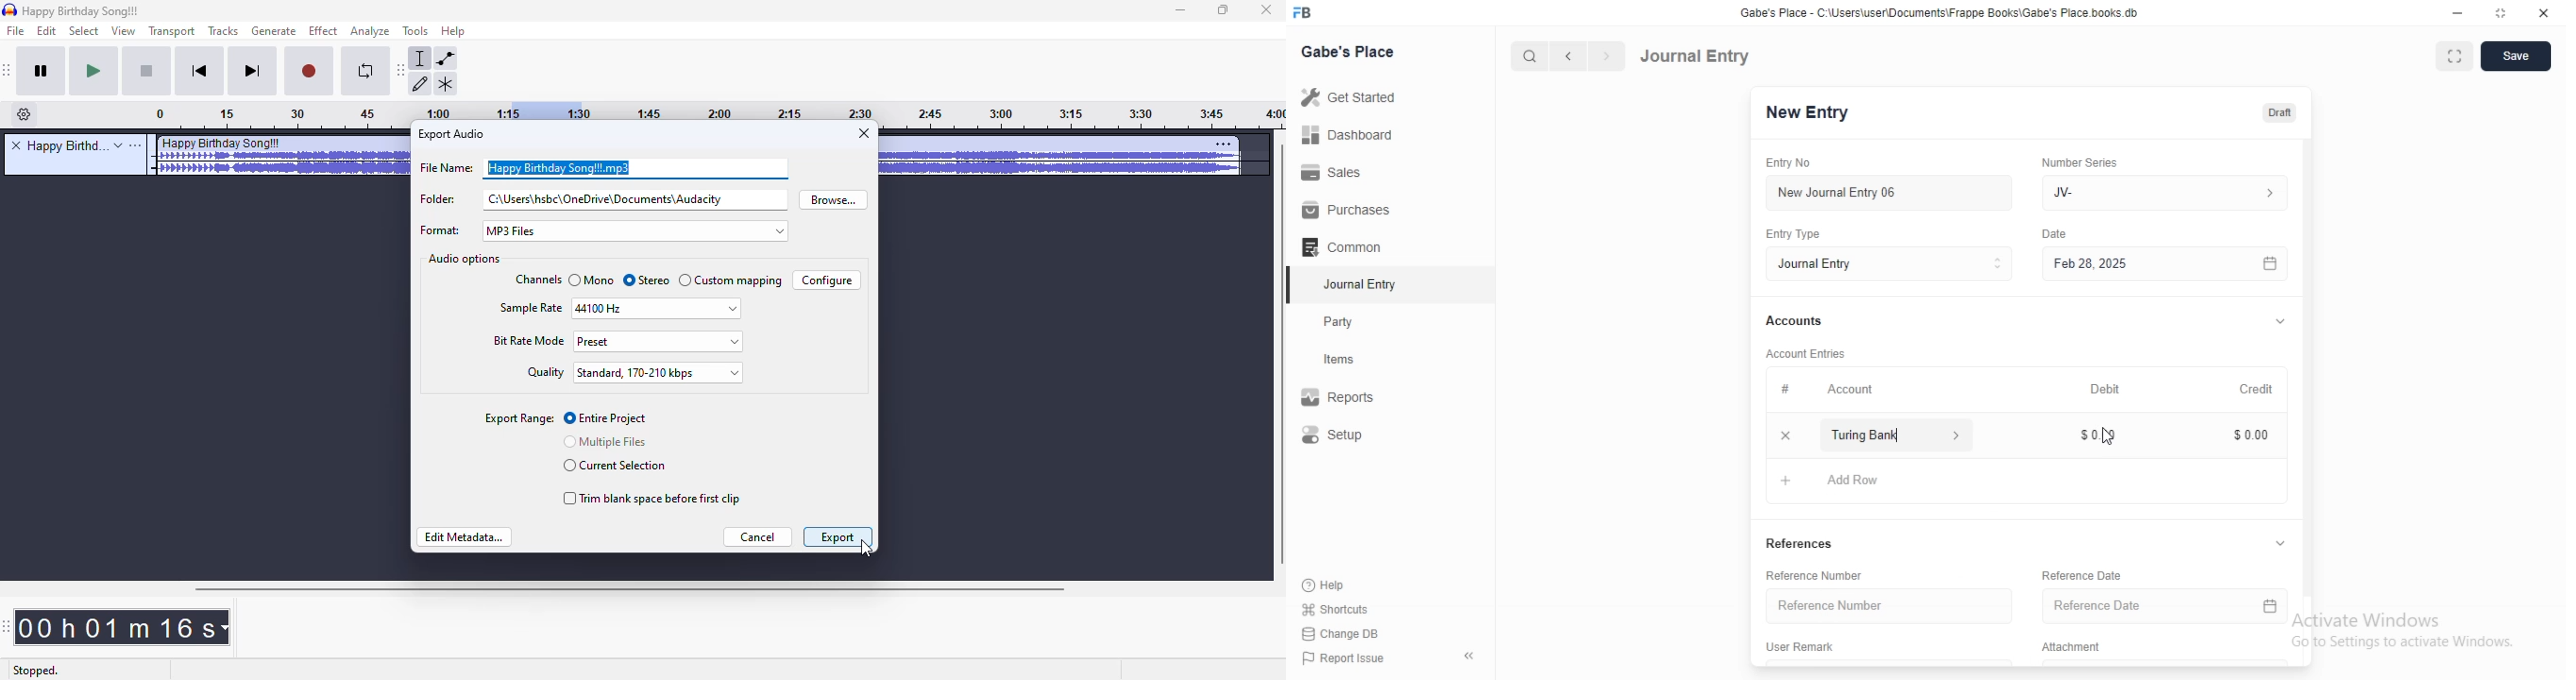  Describe the element at coordinates (730, 110) in the screenshot. I see `timeline` at that location.